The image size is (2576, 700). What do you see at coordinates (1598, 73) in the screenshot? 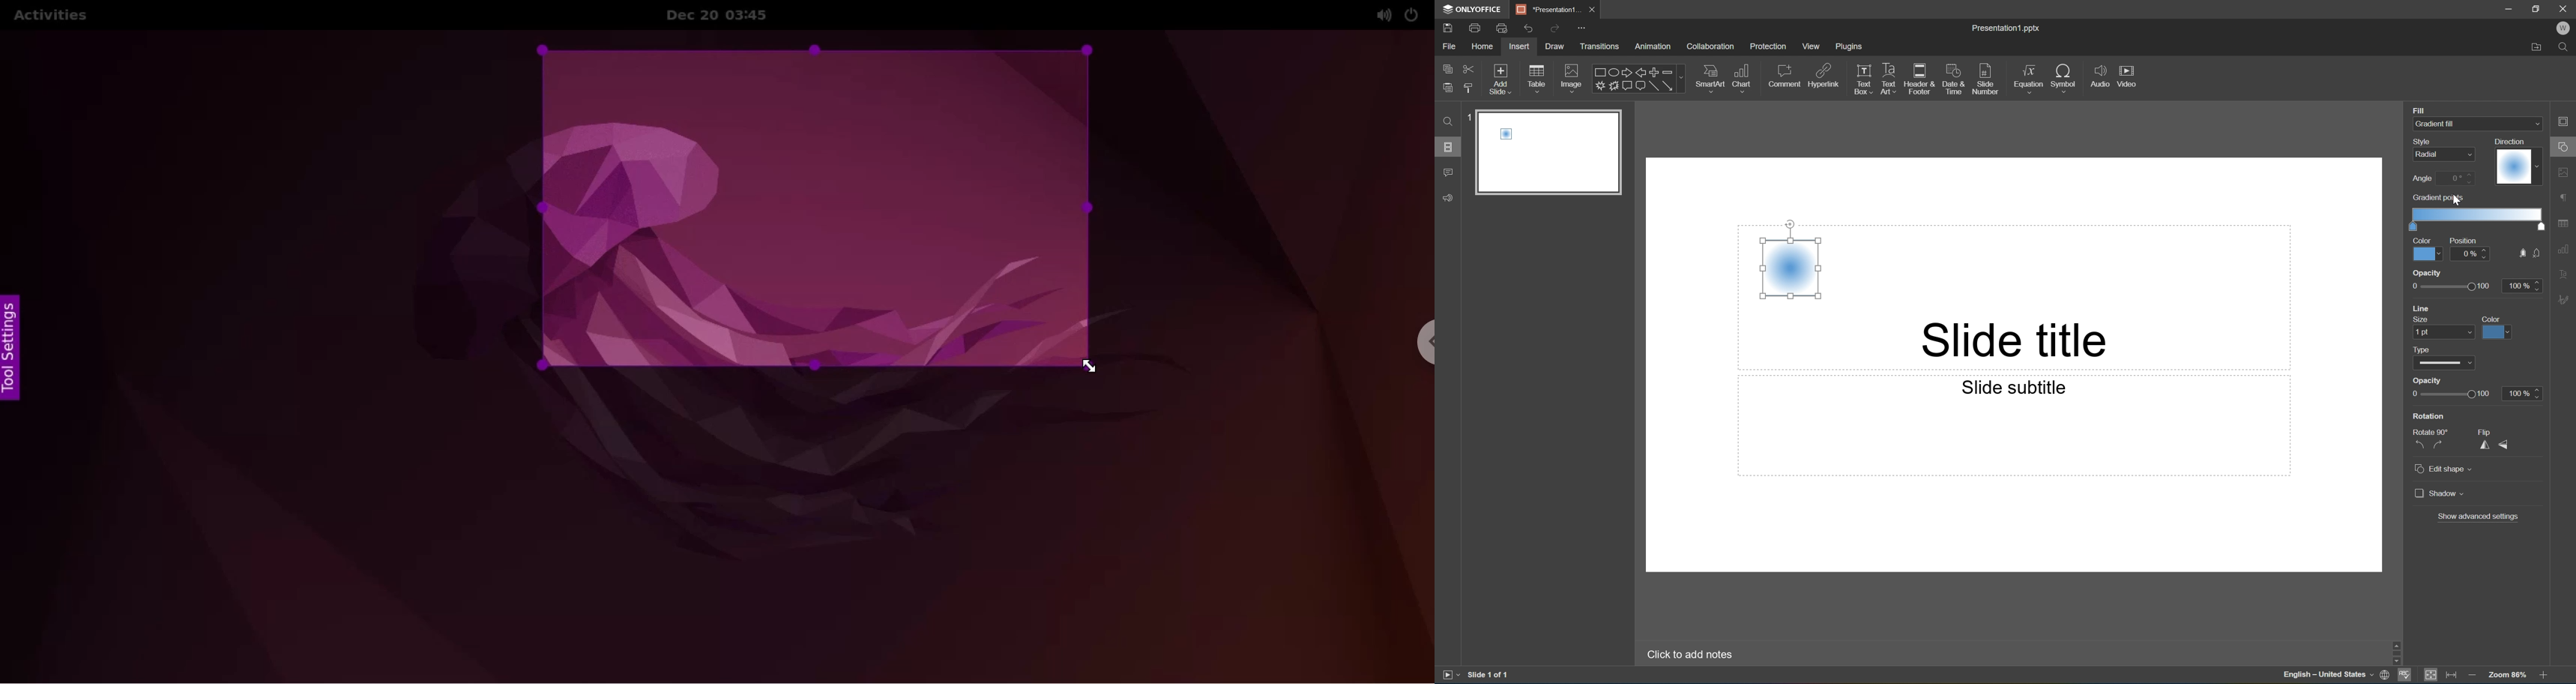
I see `Rectangle` at bounding box center [1598, 73].